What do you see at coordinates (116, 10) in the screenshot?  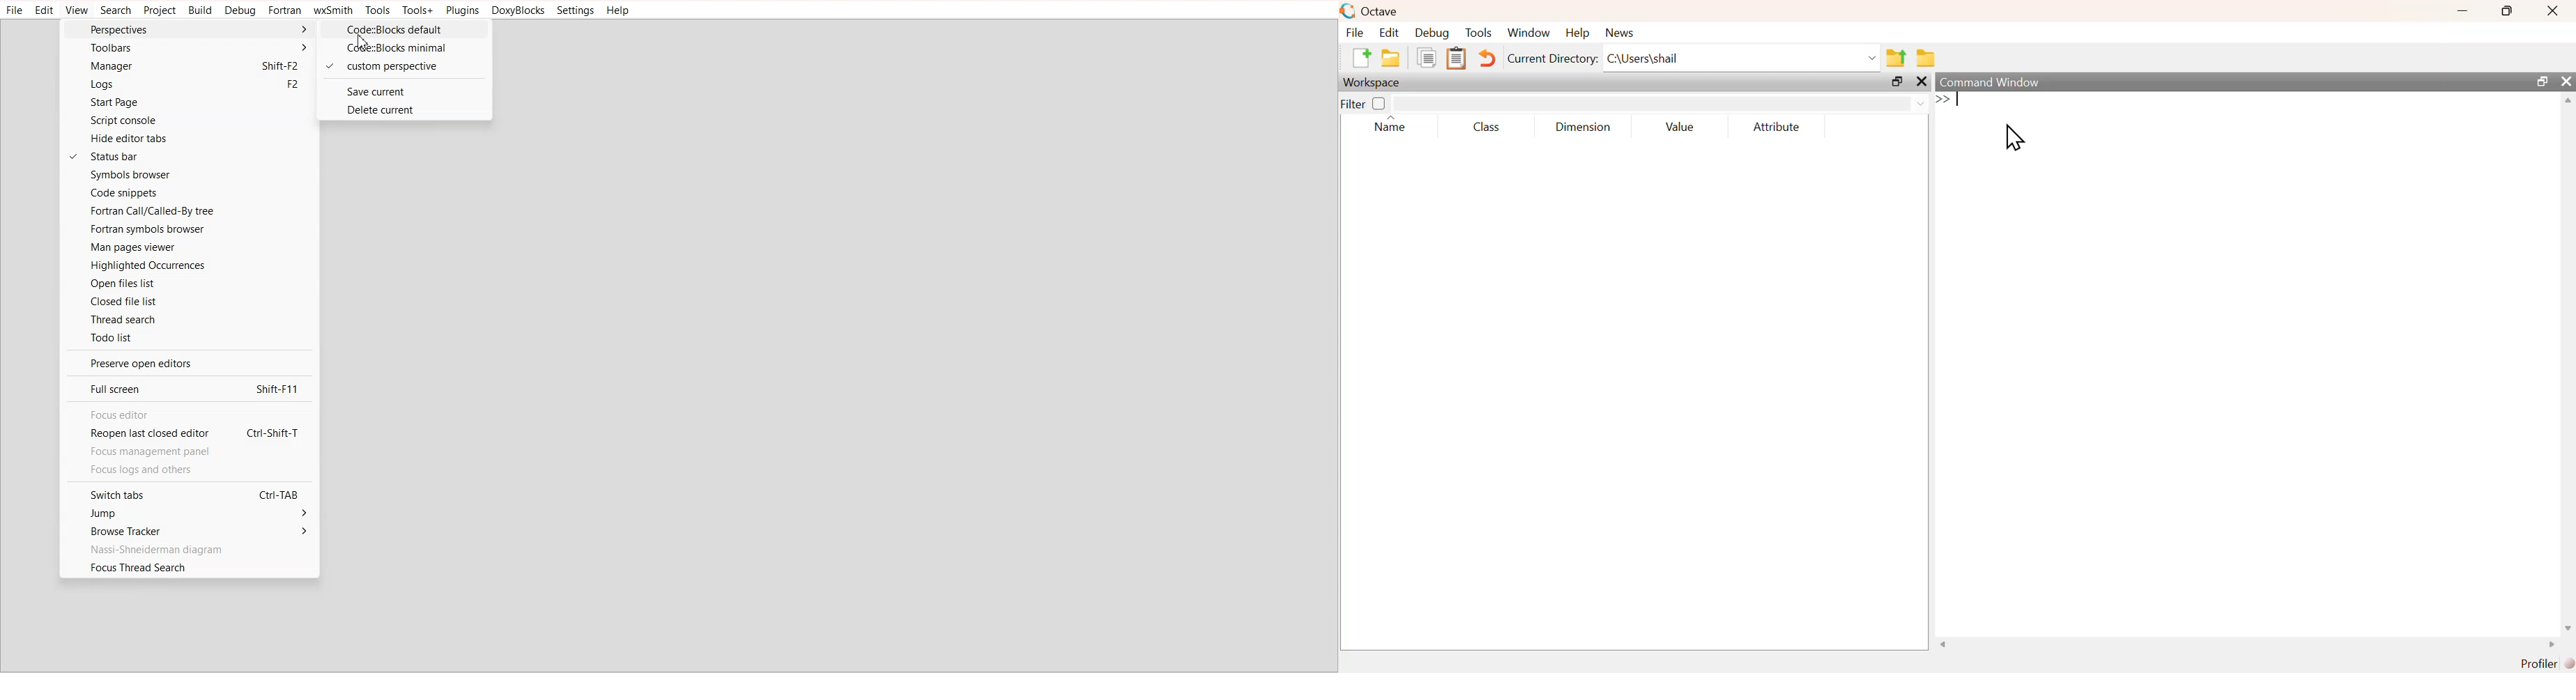 I see `Search` at bounding box center [116, 10].